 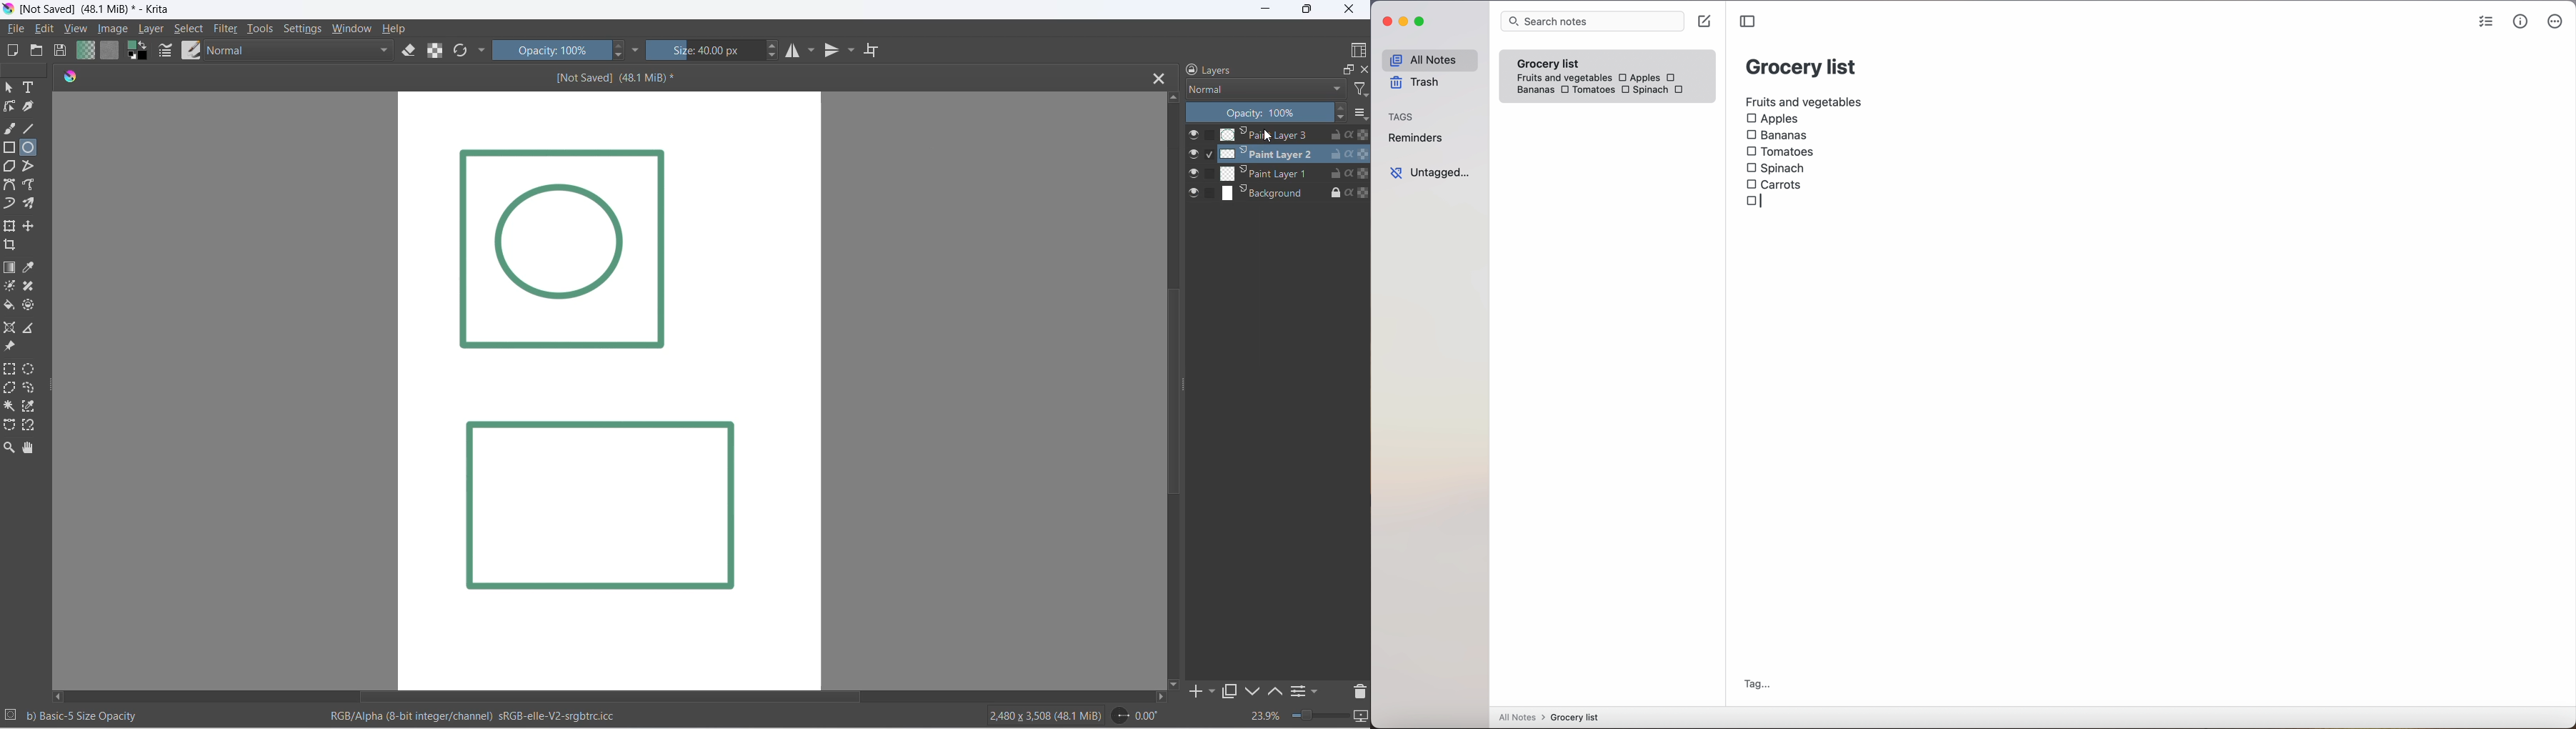 What do you see at coordinates (1193, 173) in the screenshot?
I see `visibilty` at bounding box center [1193, 173].